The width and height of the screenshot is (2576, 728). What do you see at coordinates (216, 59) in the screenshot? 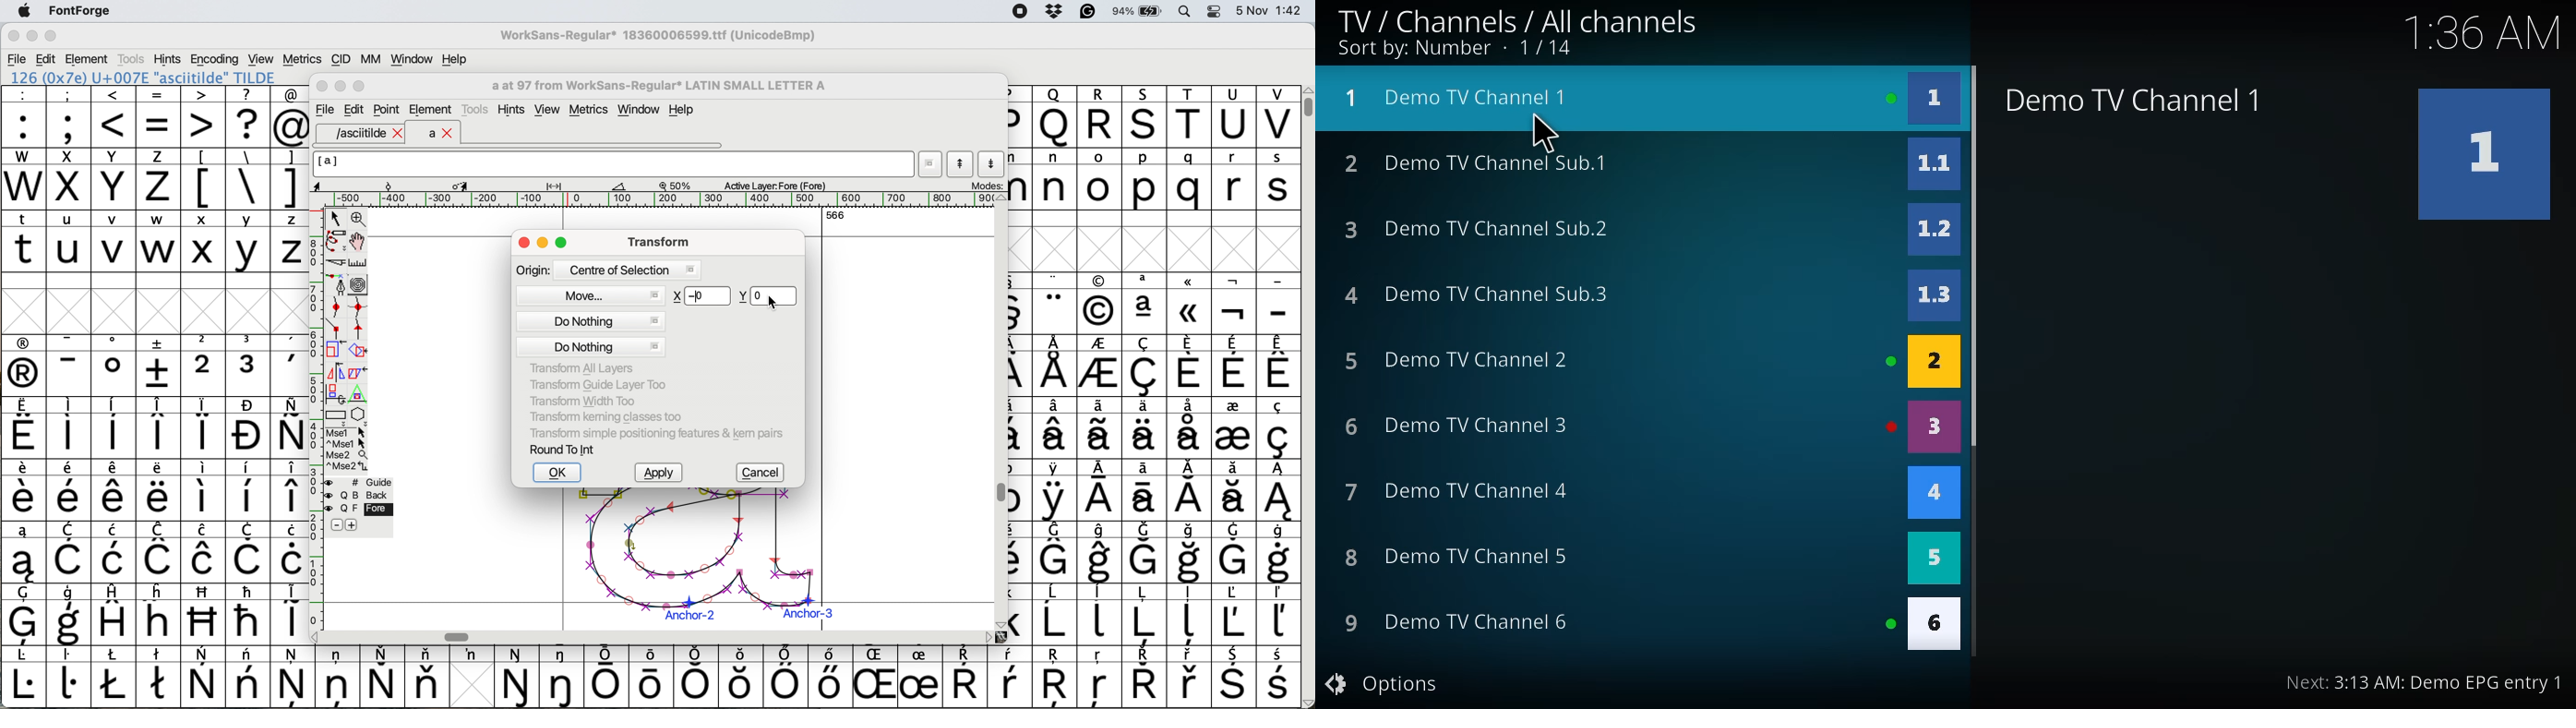
I see `encoding` at bounding box center [216, 59].